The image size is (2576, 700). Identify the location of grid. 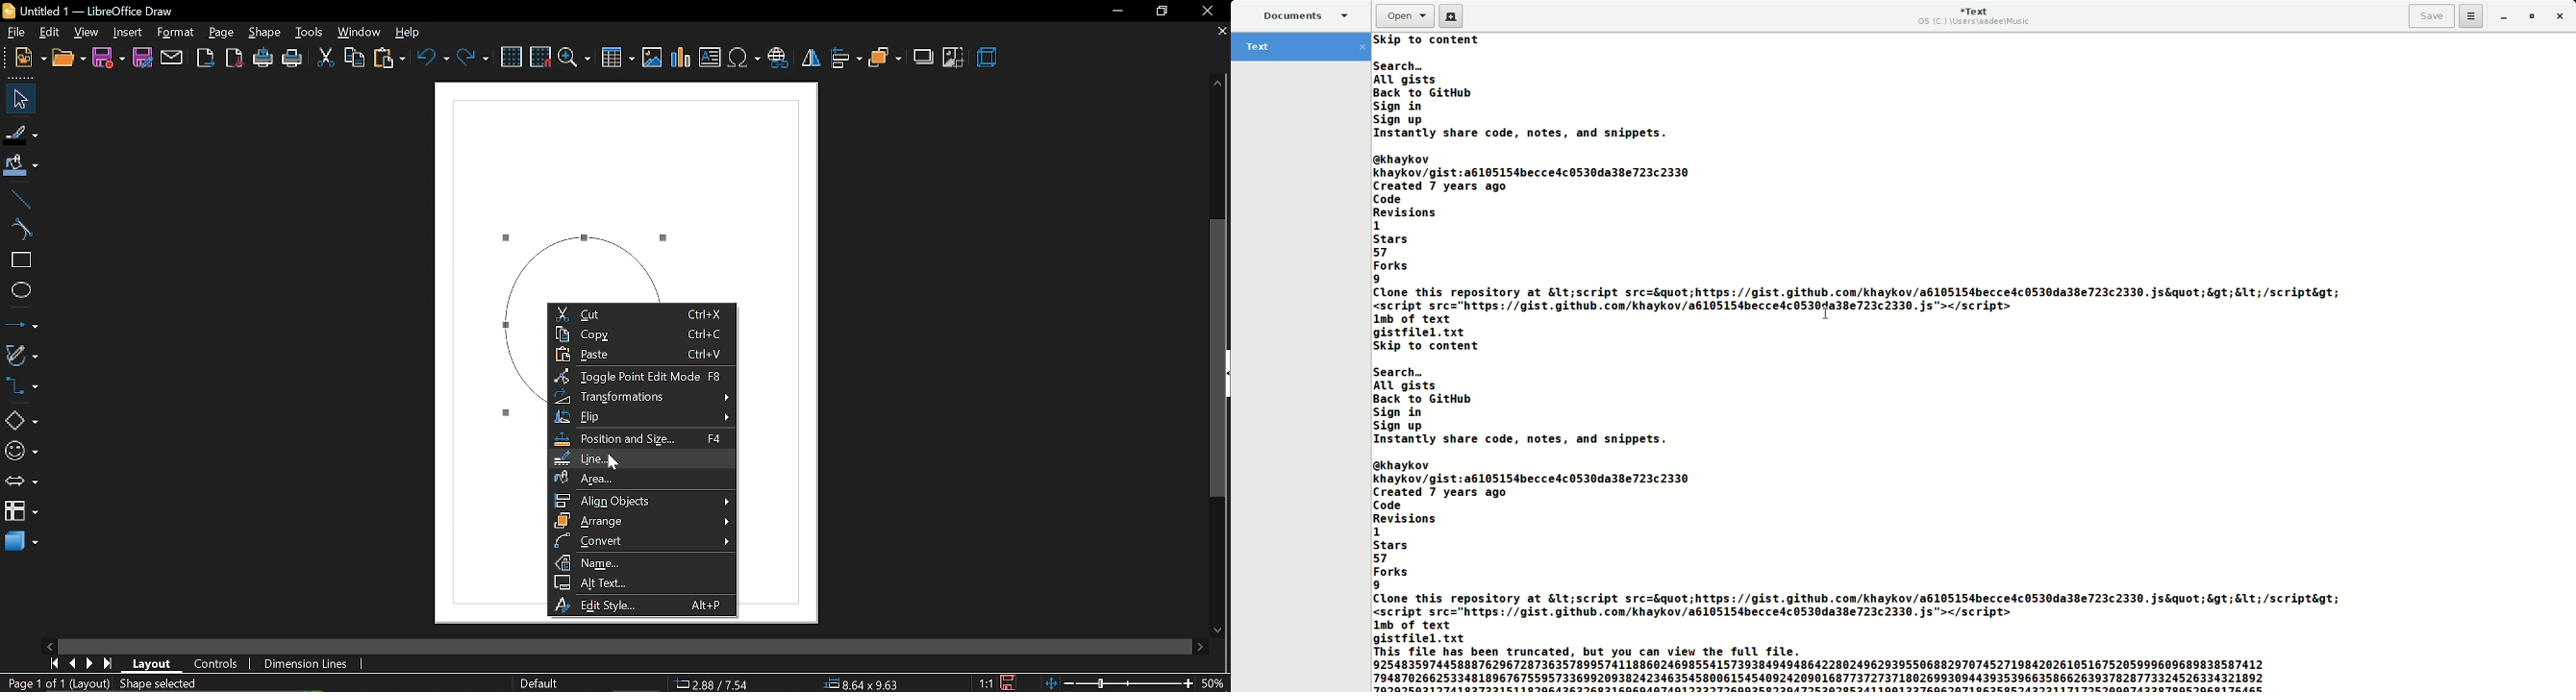
(513, 57).